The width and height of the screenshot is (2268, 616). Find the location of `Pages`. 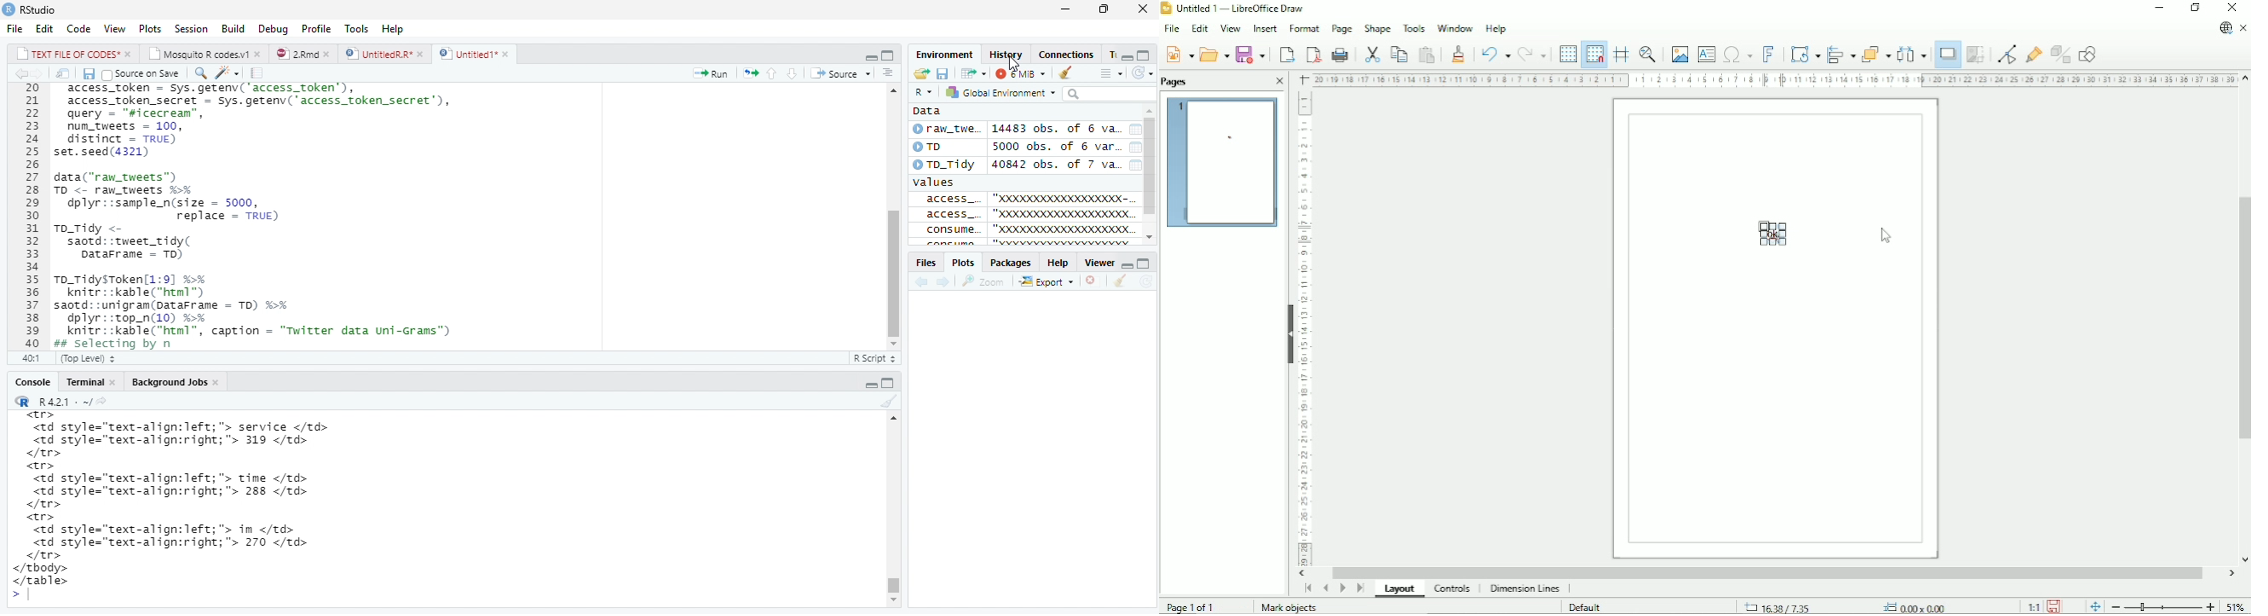

Pages is located at coordinates (1180, 82).